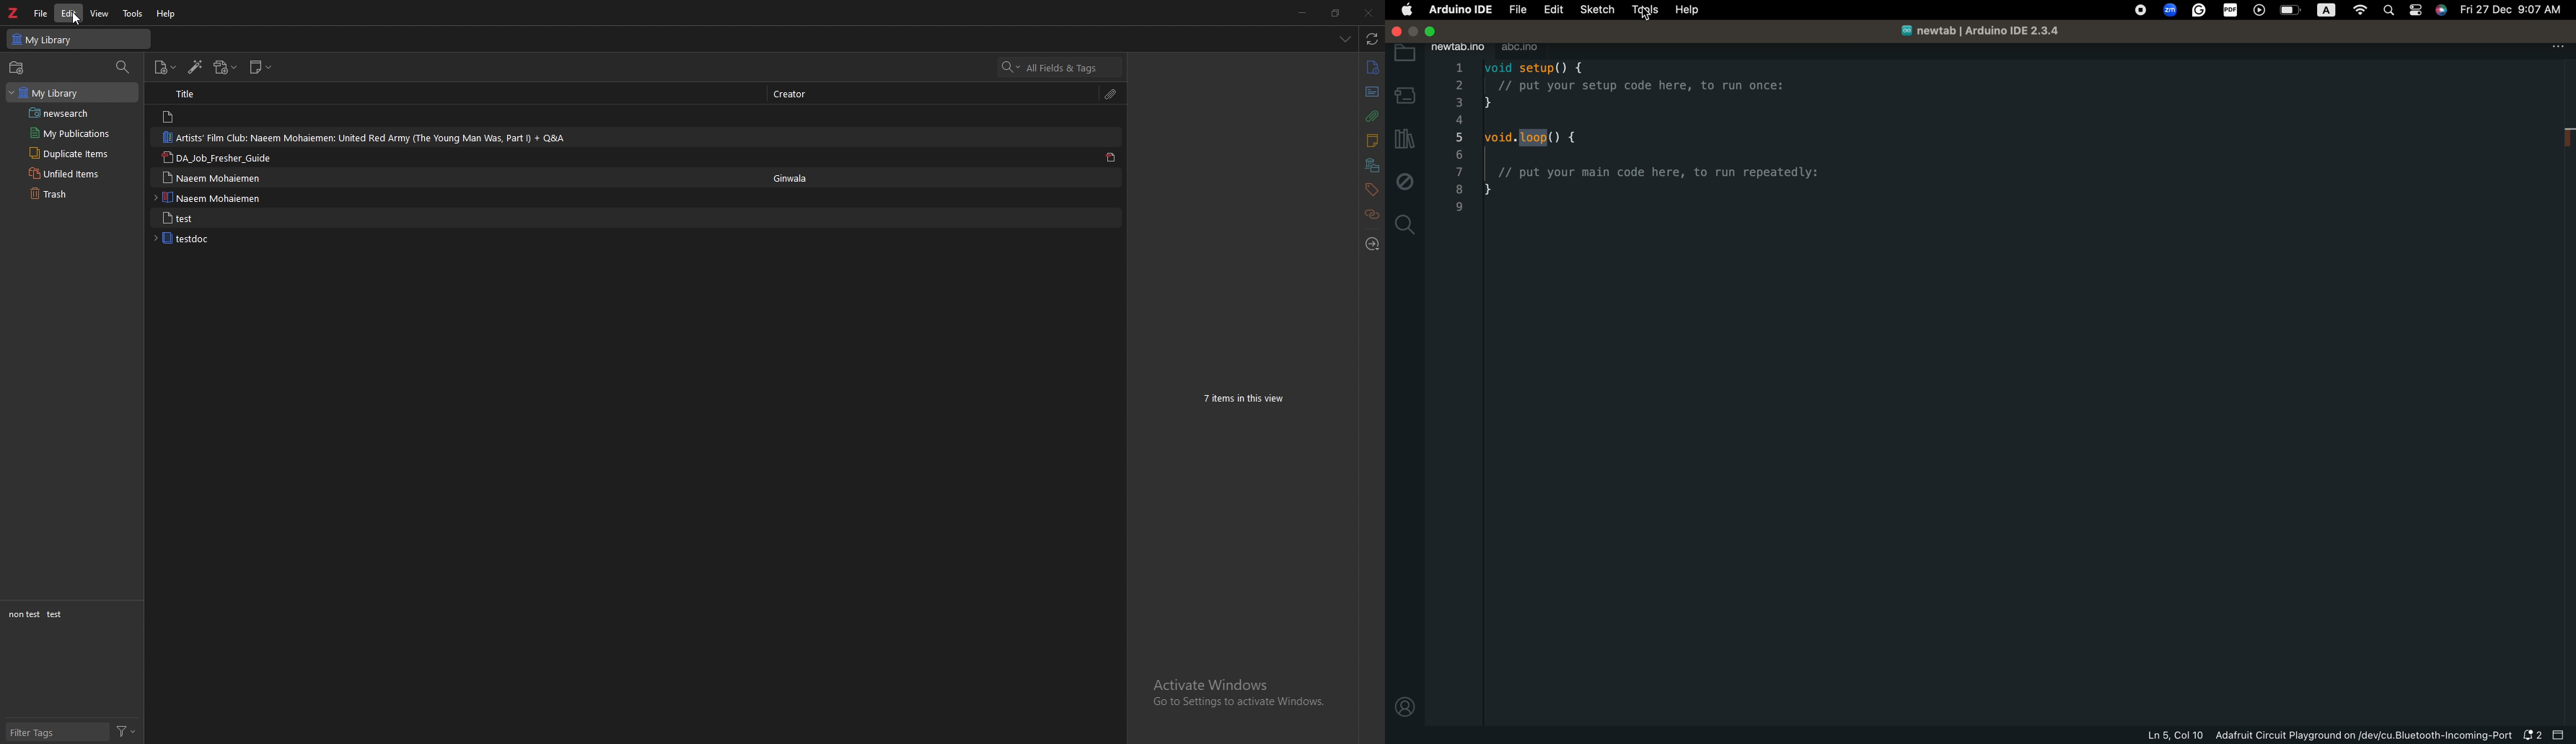 This screenshot has height=756, width=2576. I want to click on resize, so click(1335, 13).